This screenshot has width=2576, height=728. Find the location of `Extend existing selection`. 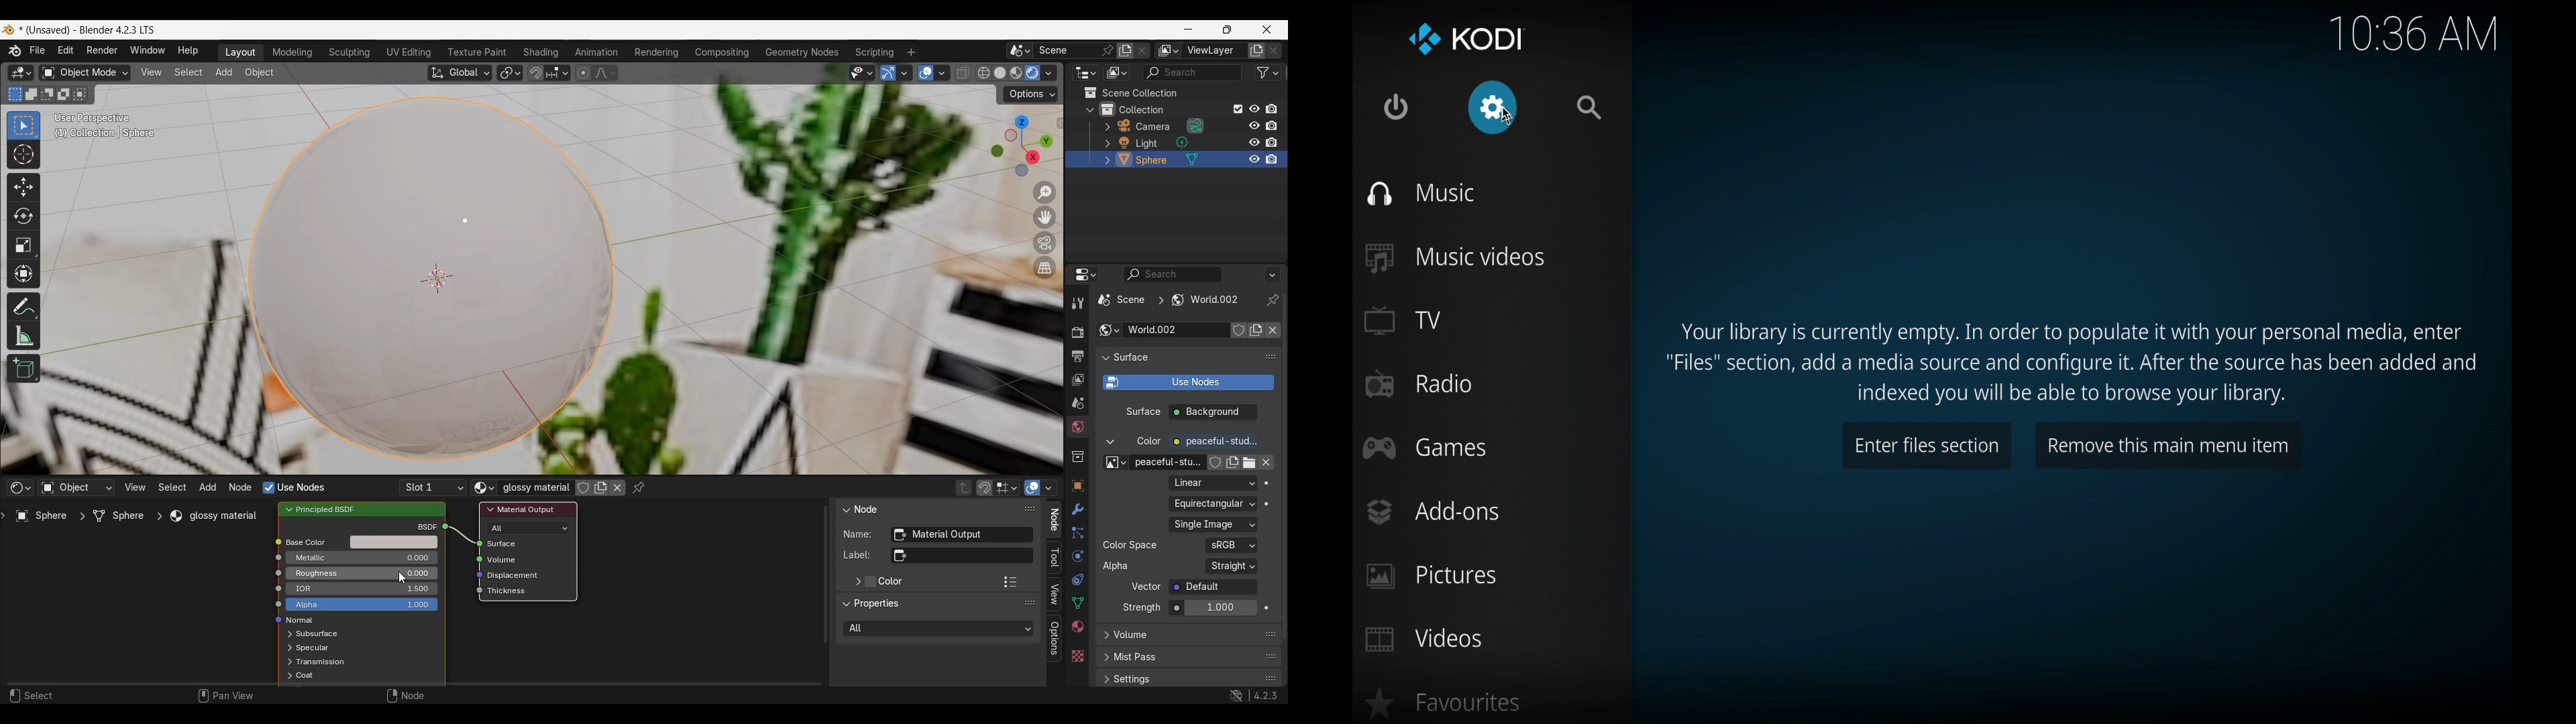

Extend existing selection is located at coordinates (31, 95).